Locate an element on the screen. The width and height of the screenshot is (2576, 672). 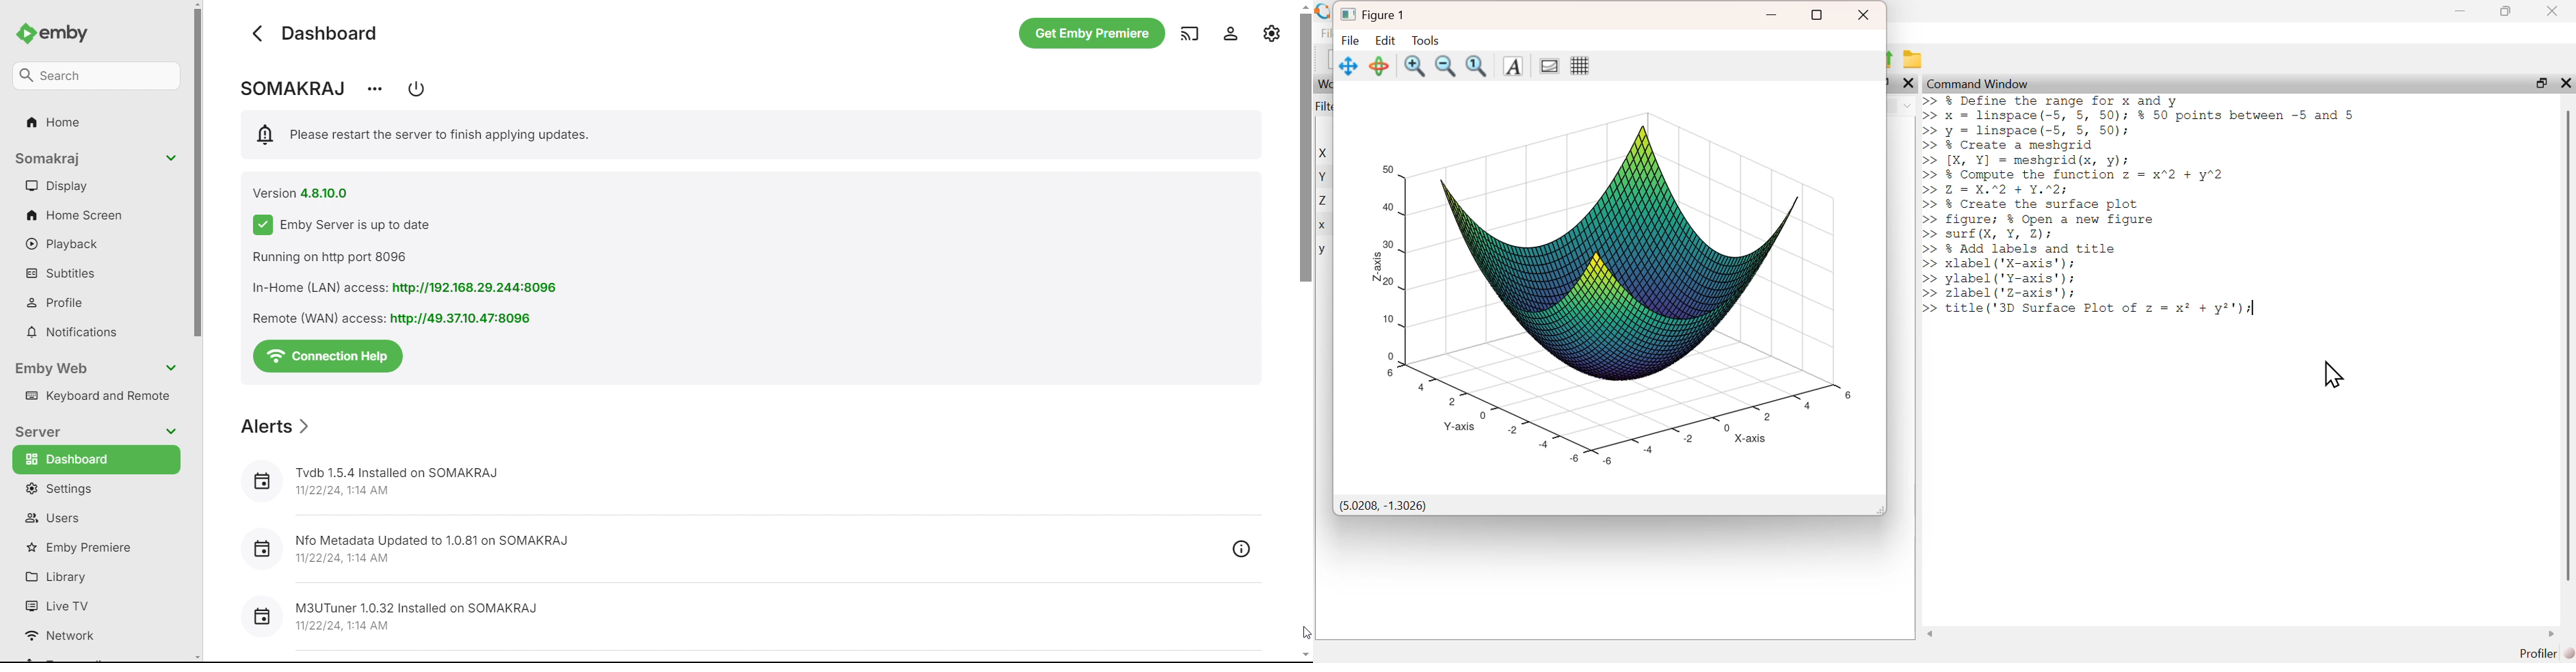
maximize is located at coordinates (2507, 11).